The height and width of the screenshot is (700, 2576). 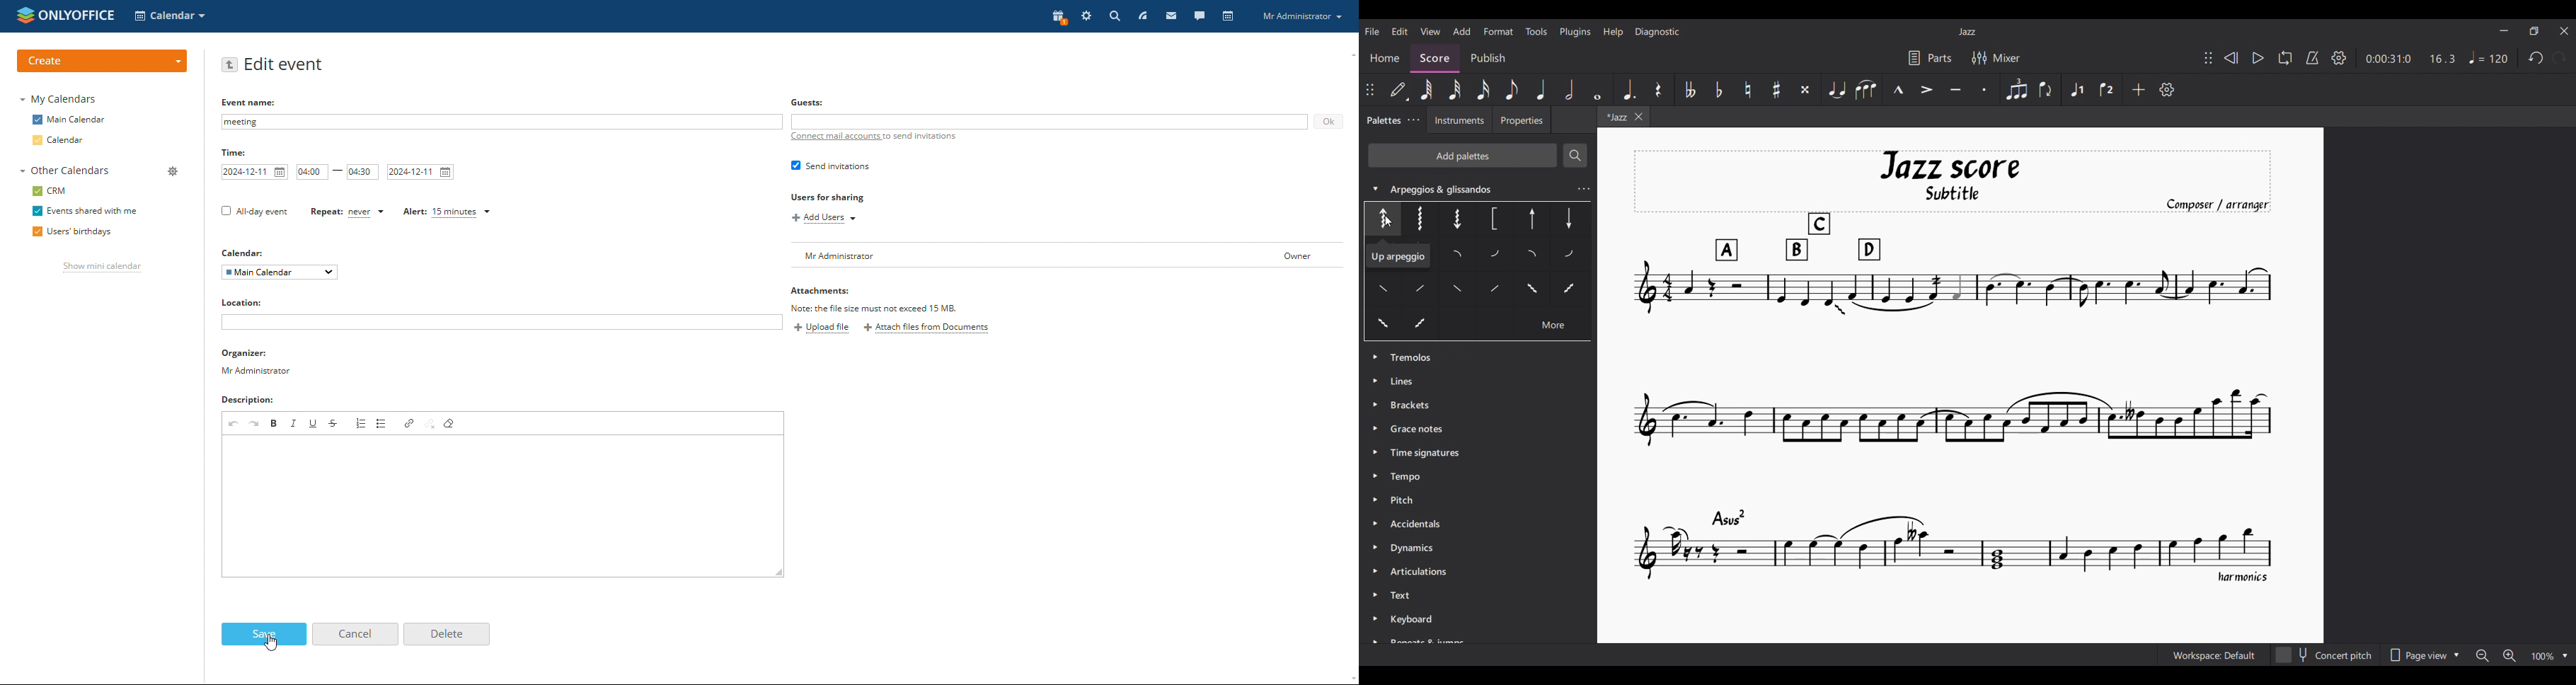 What do you see at coordinates (1381, 219) in the screenshot?
I see `Options under expanded palette` at bounding box center [1381, 219].